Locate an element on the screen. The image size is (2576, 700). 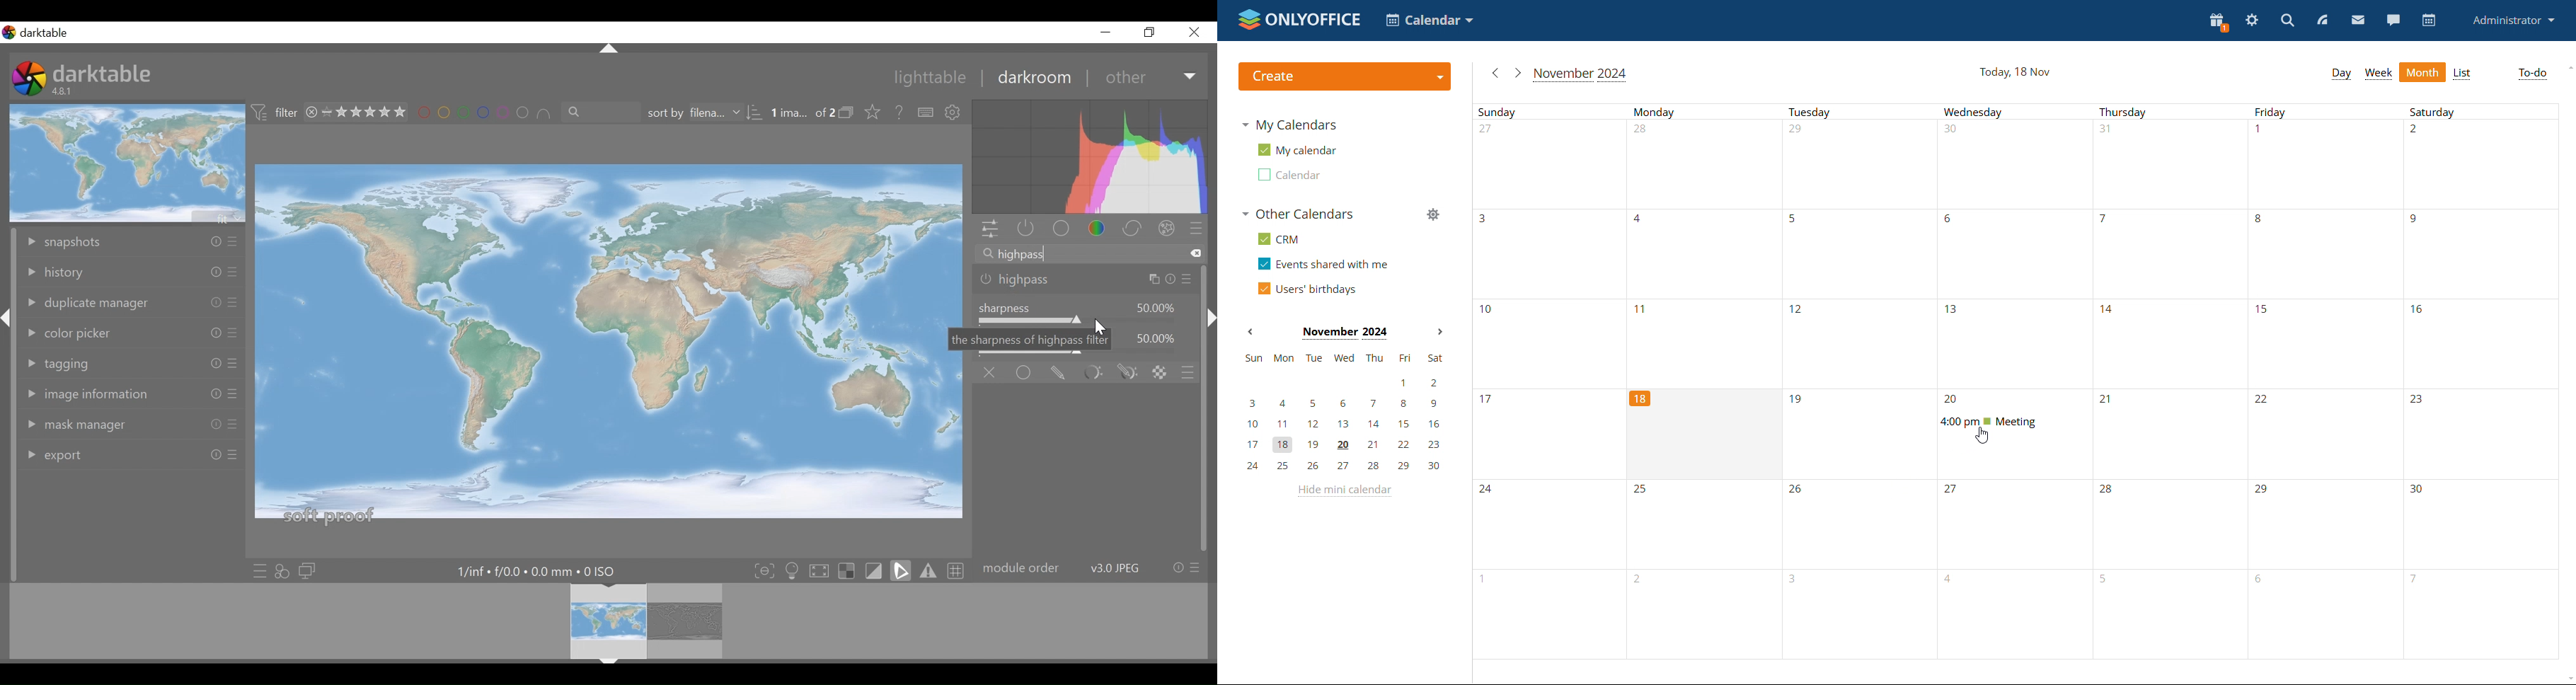
export is located at coordinates (130, 453).